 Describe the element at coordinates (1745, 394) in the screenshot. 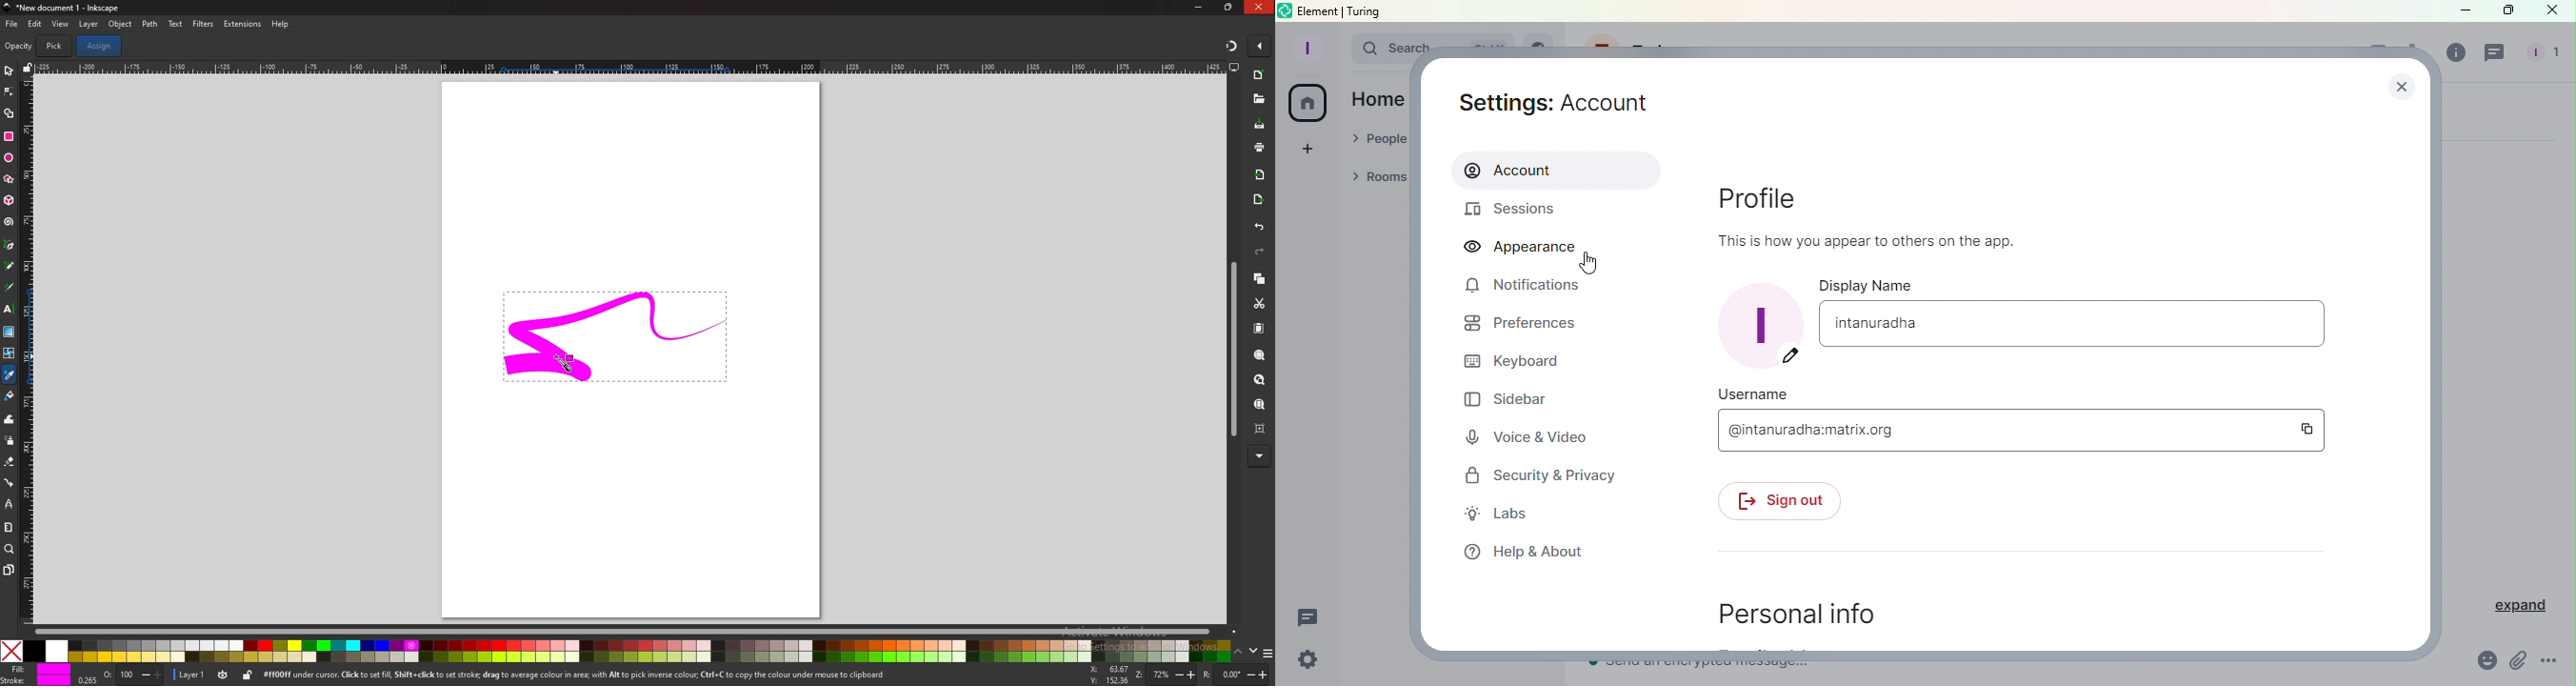

I see `Username` at that location.